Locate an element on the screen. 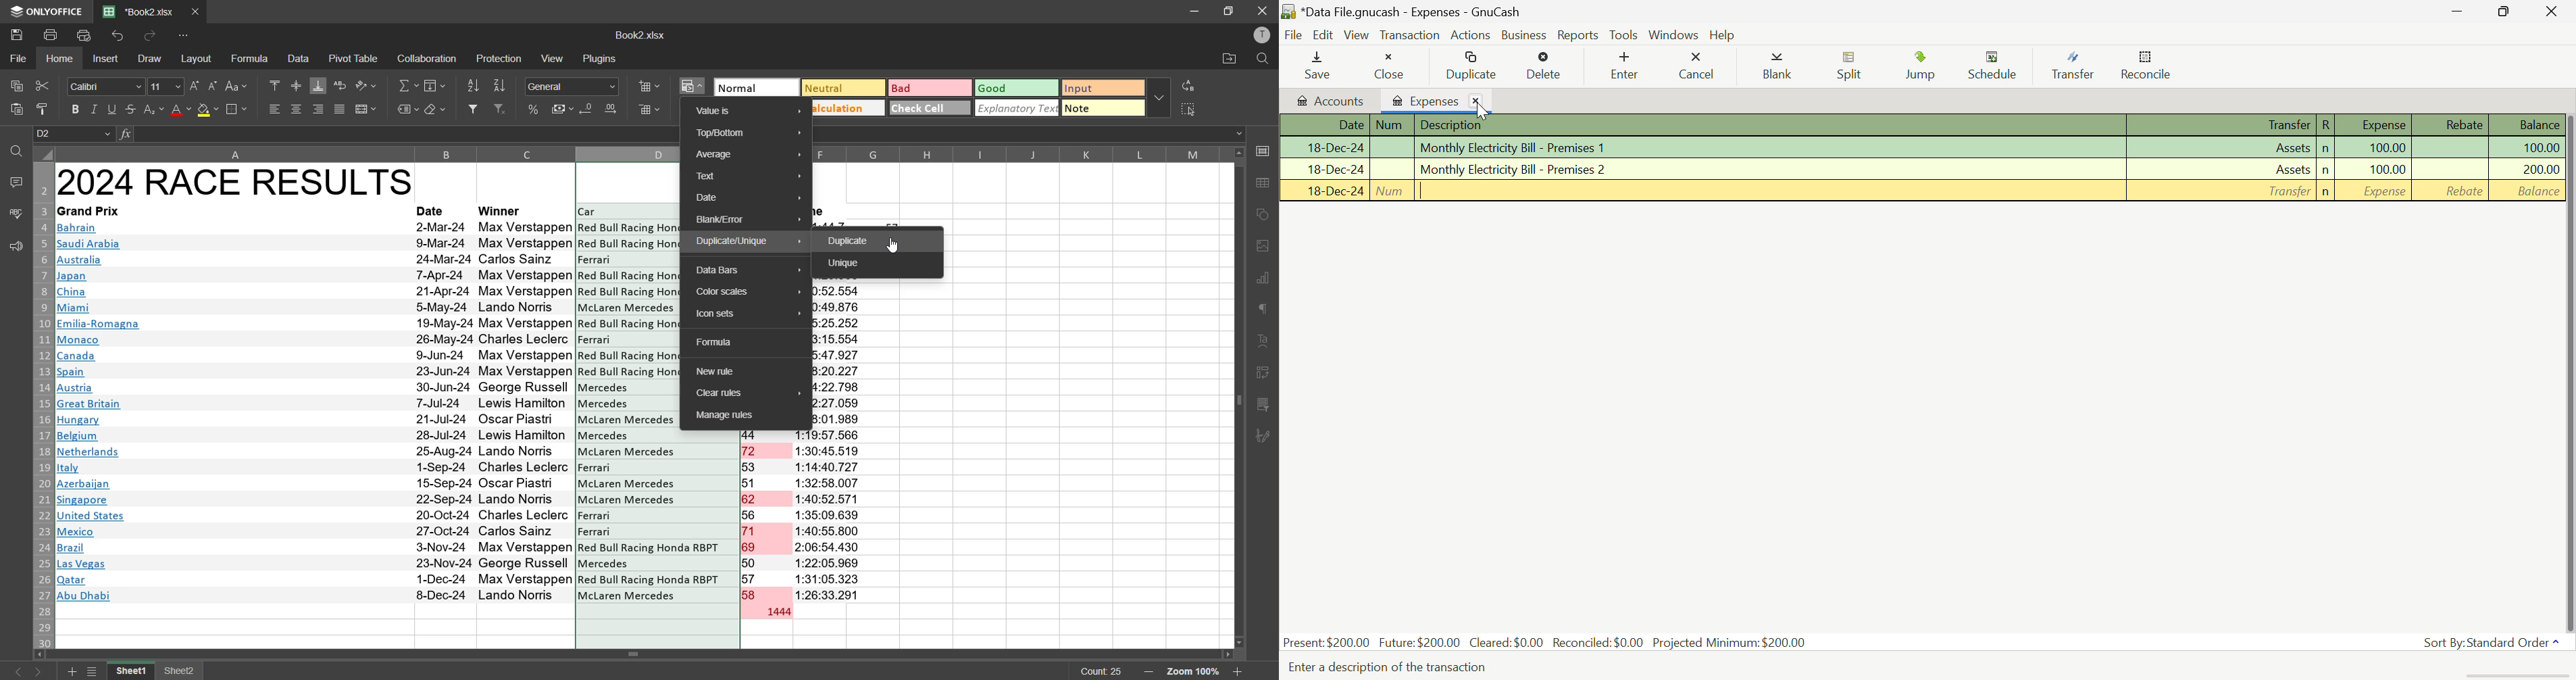 This screenshot has height=700, width=2576. car name is located at coordinates (595, 339).